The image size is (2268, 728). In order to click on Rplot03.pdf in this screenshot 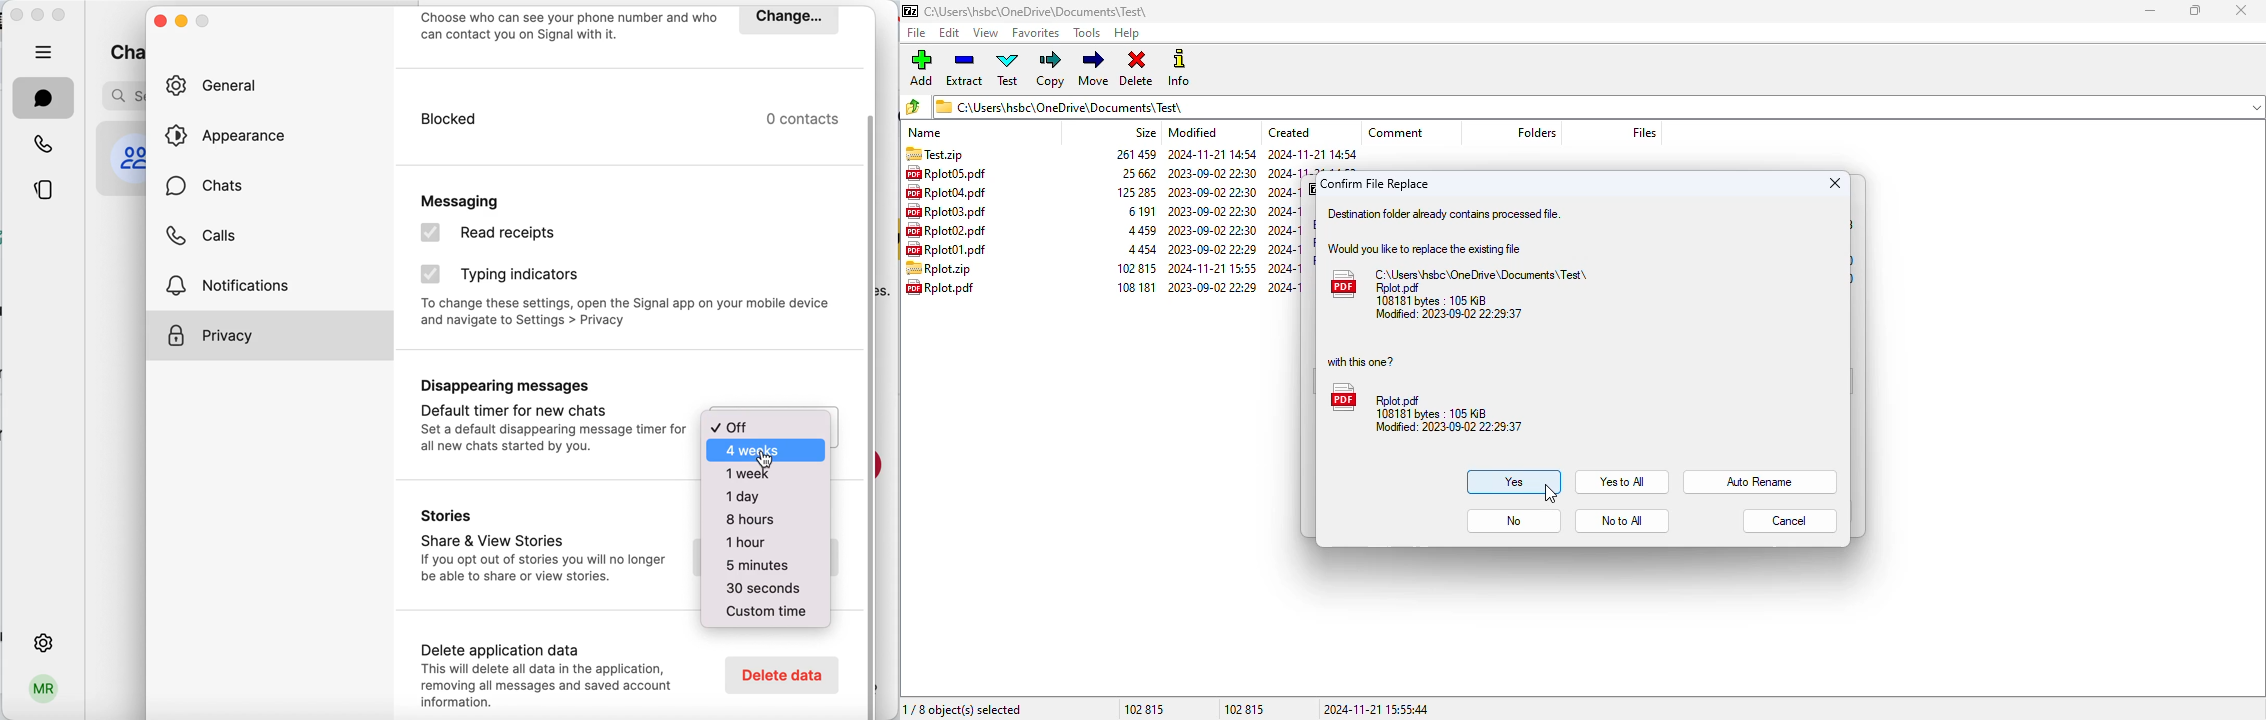, I will do `click(948, 212)`.